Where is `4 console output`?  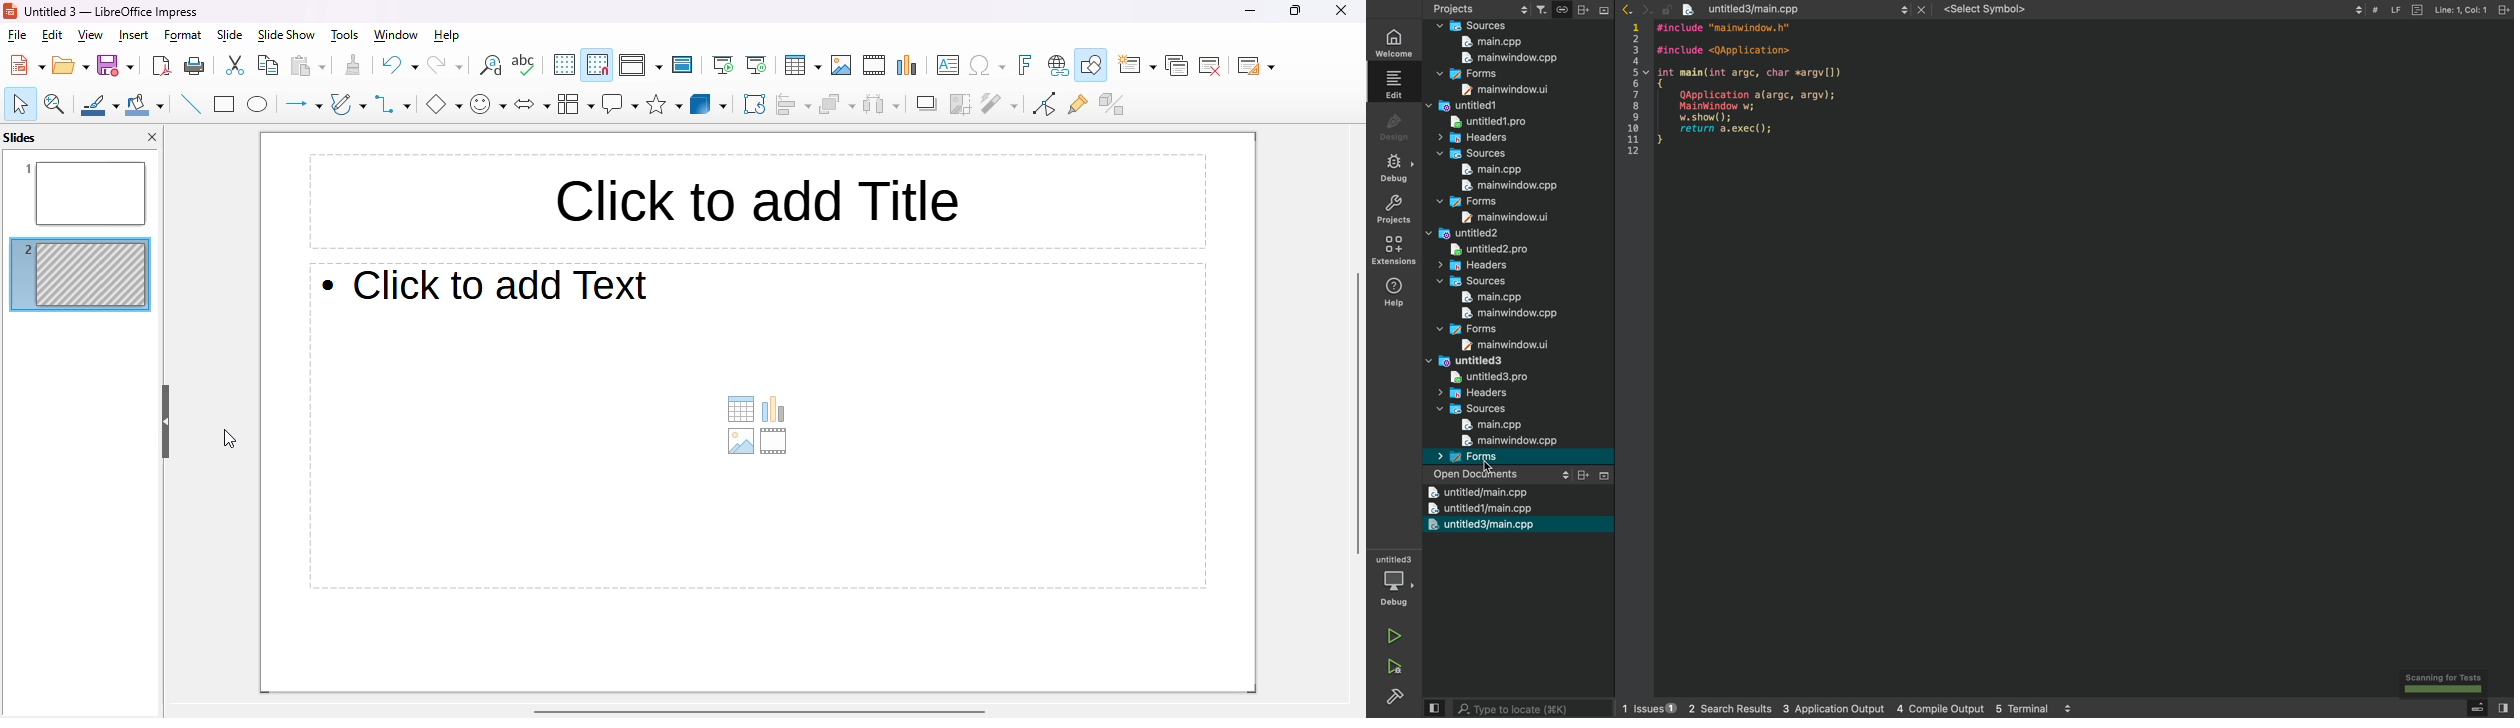
4 console output is located at coordinates (1930, 709).